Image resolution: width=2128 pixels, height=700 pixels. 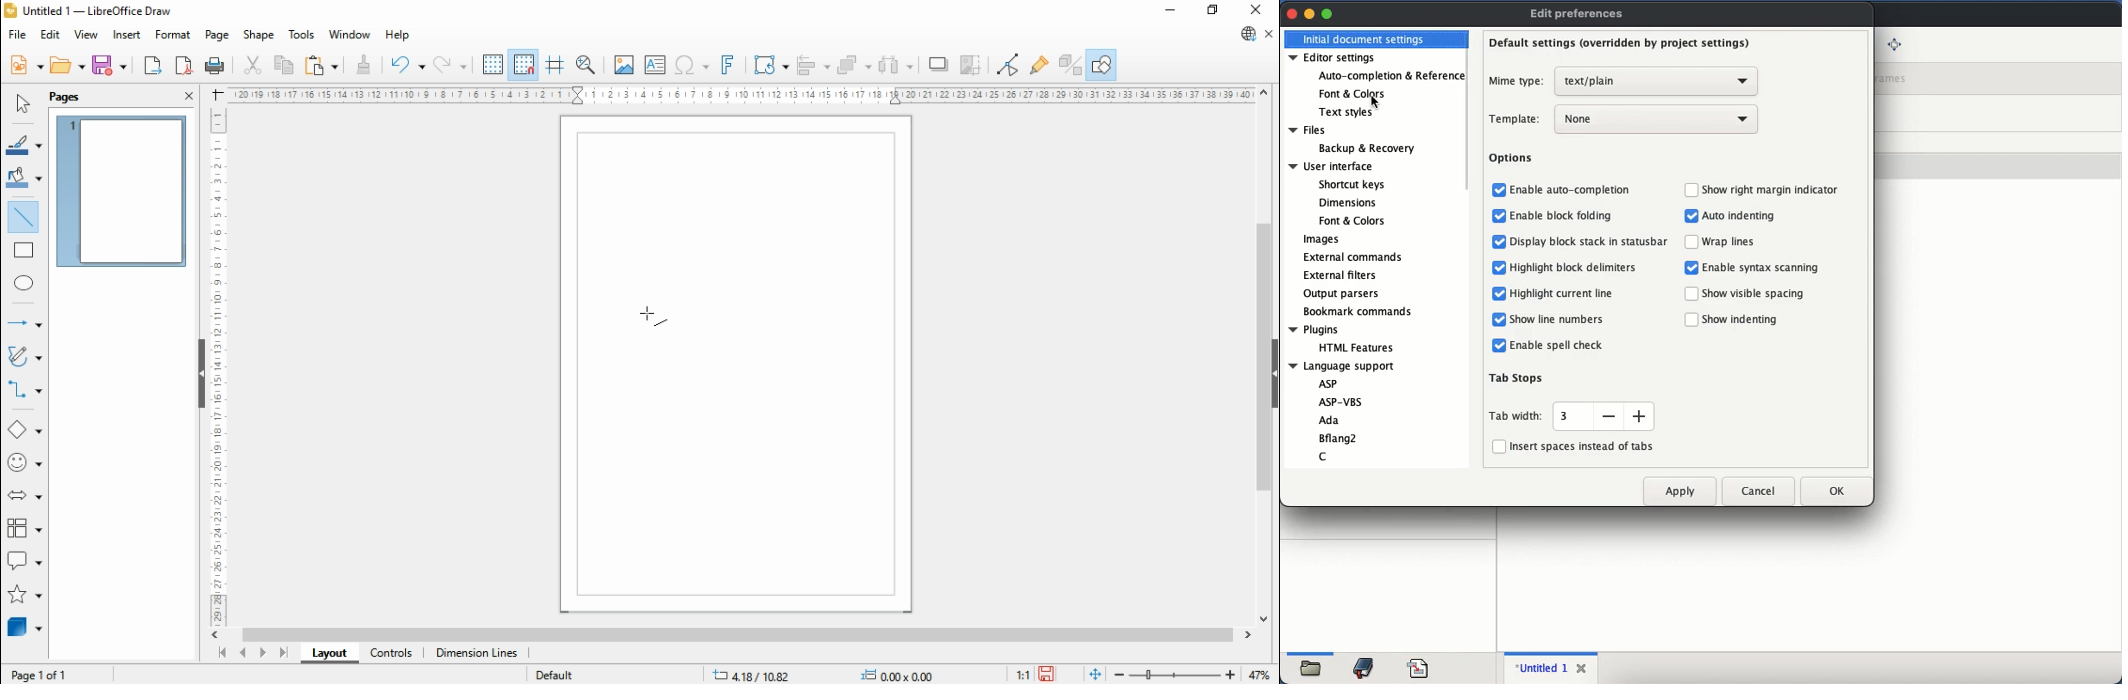 I want to click on open, so click(x=69, y=65).